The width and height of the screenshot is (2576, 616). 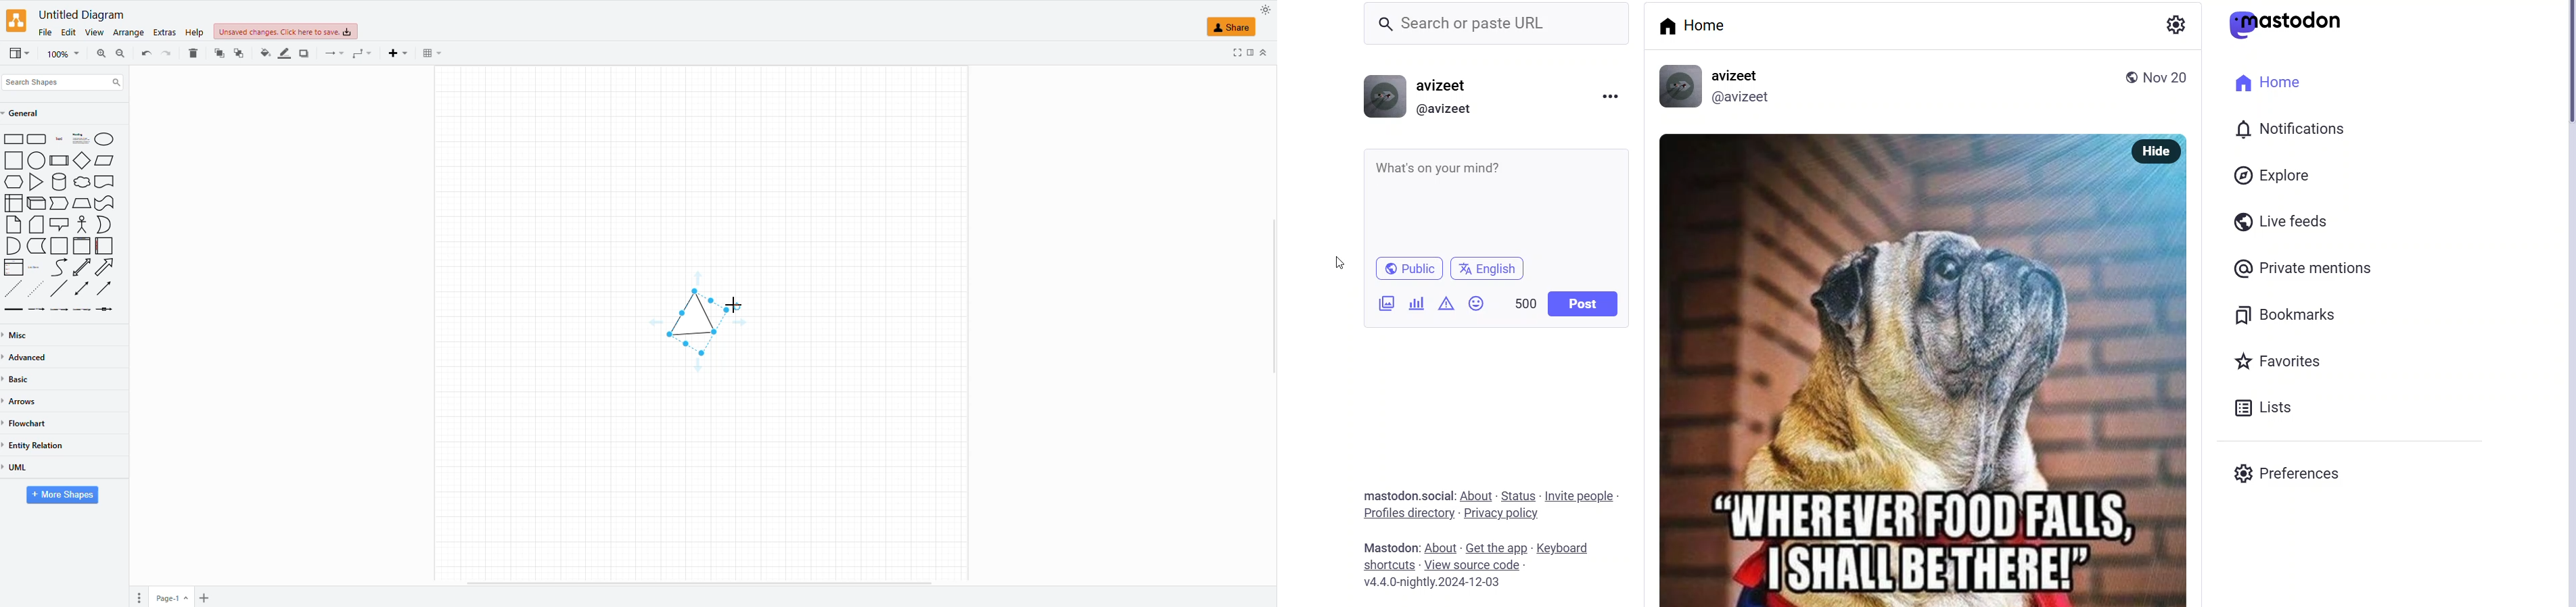 I want to click on miscellaneous, so click(x=22, y=334).